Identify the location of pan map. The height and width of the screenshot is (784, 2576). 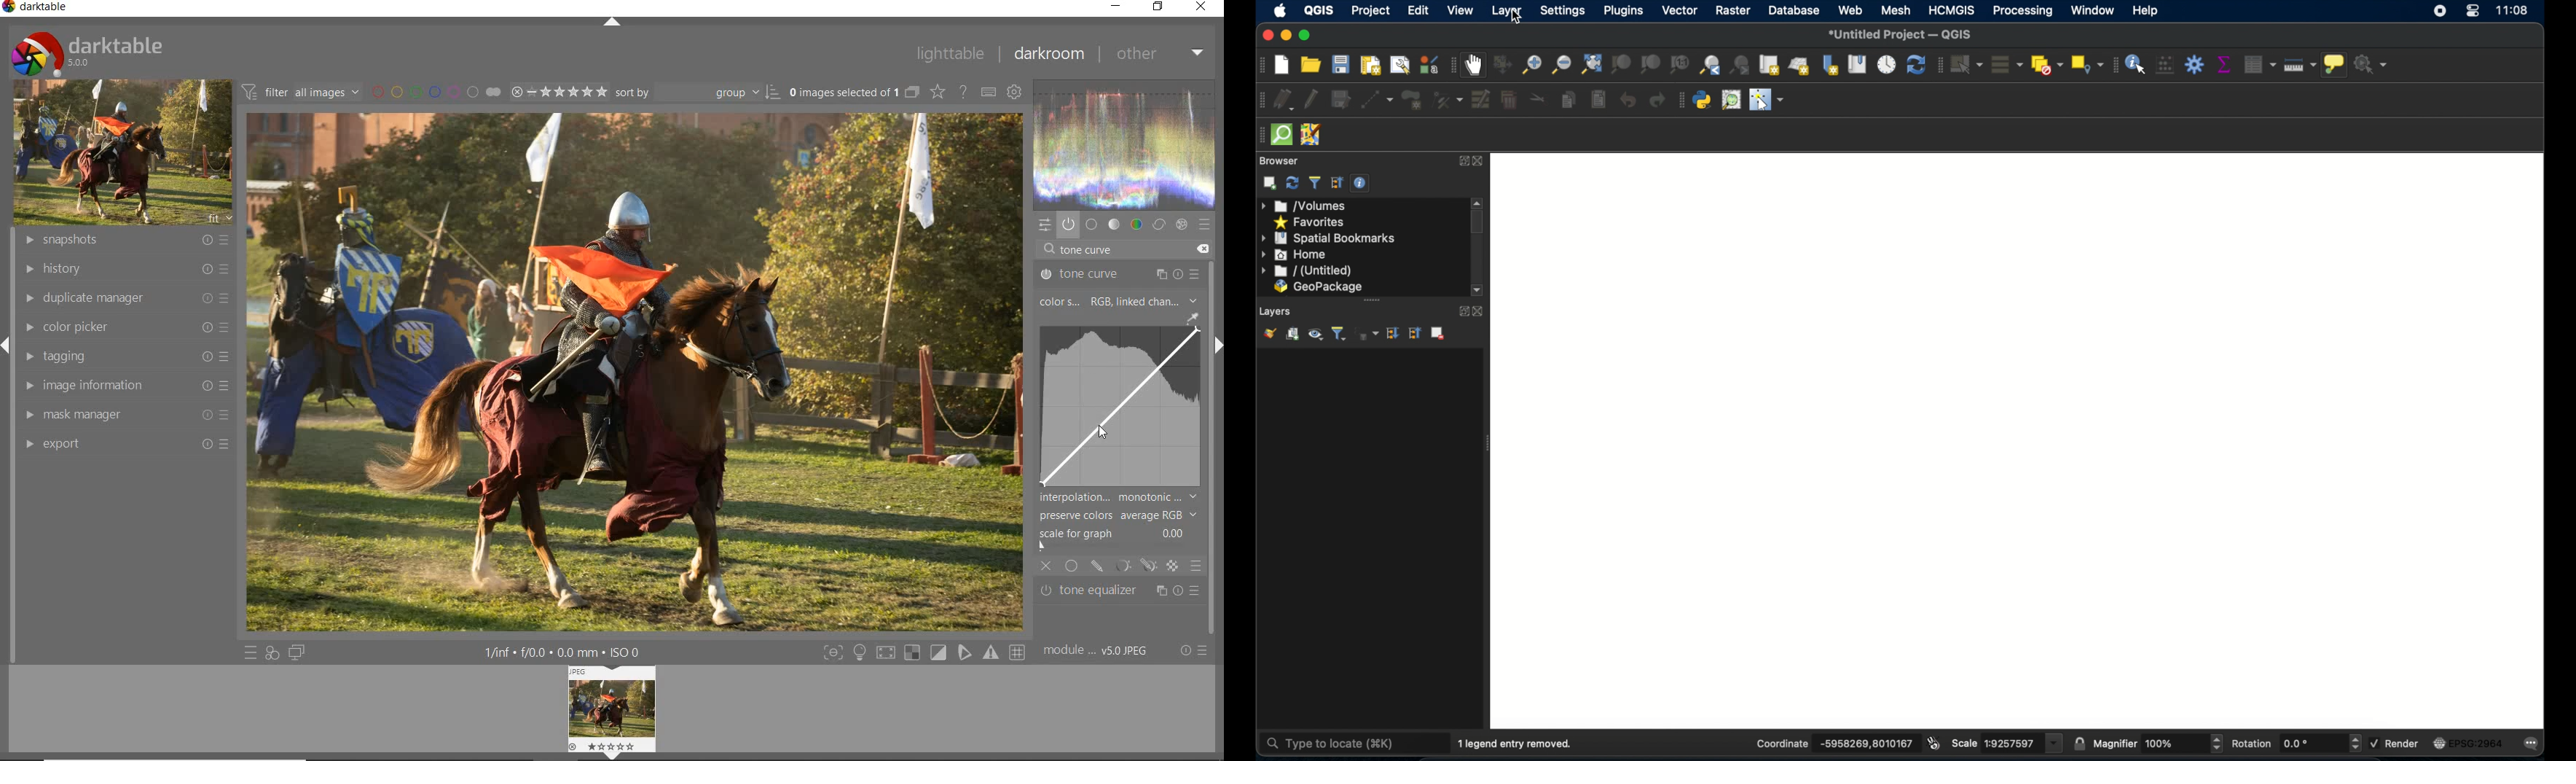
(1476, 66).